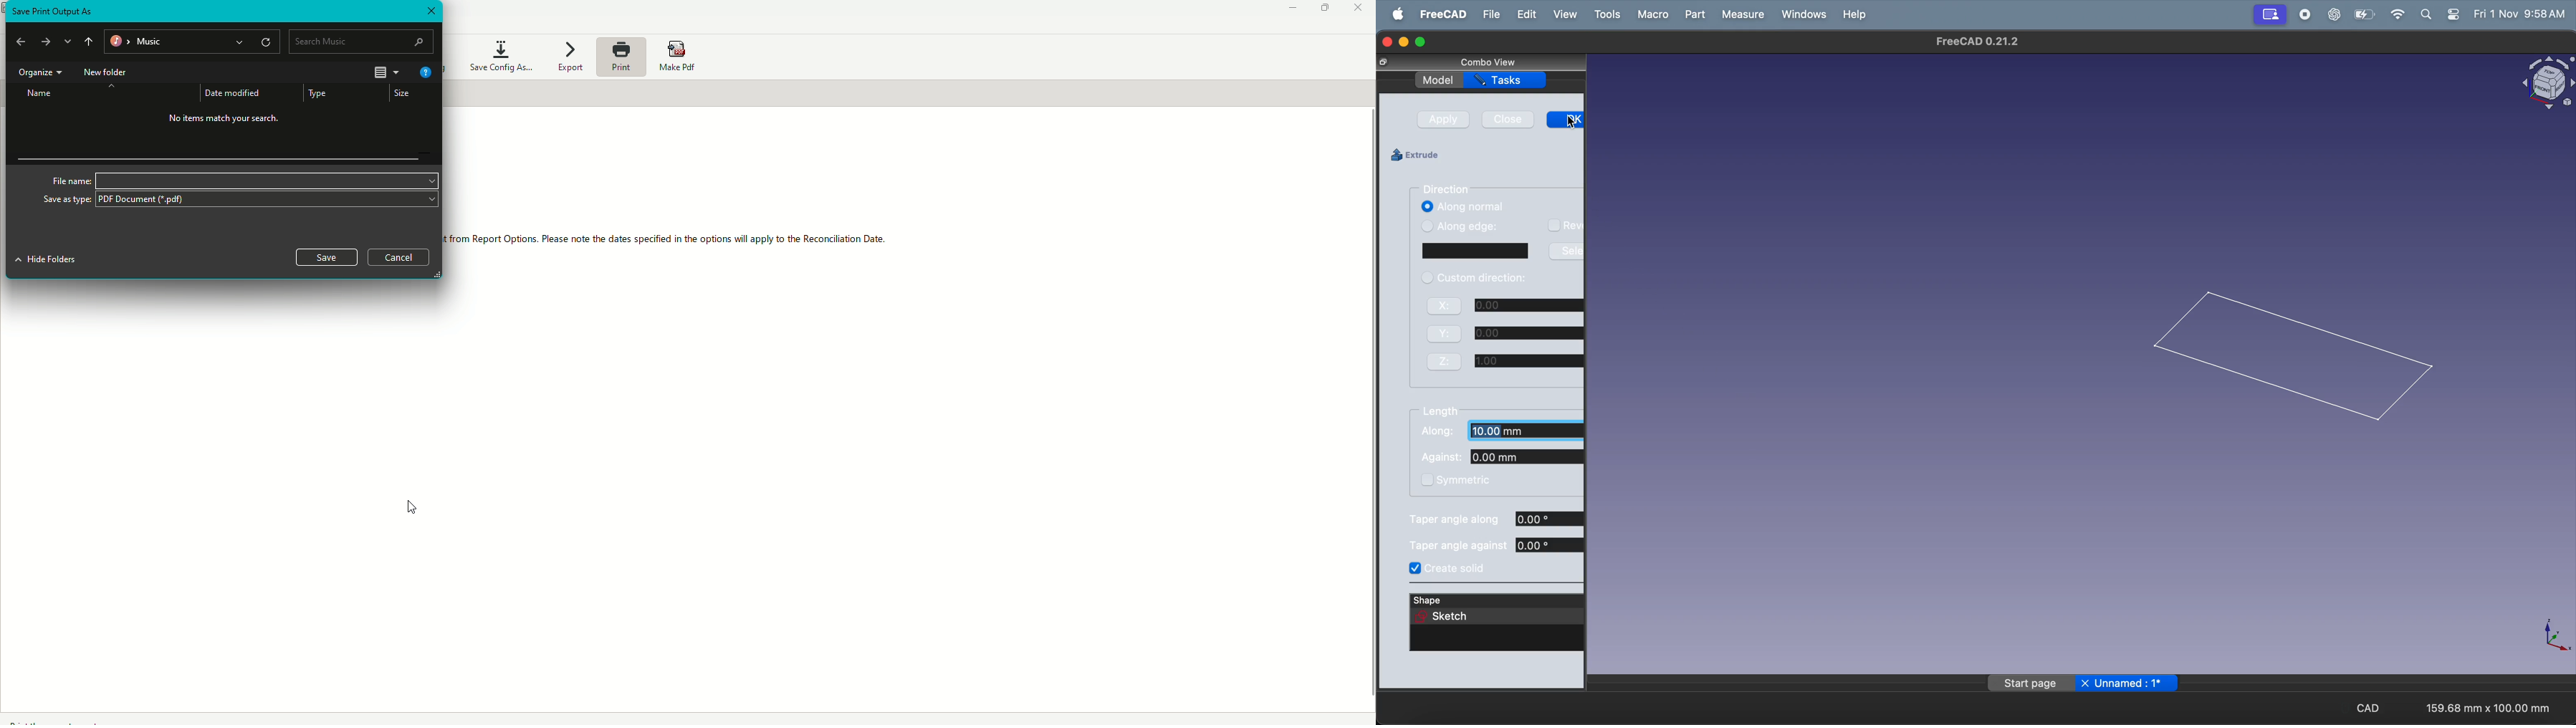  Describe the element at coordinates (1569, 122) in the screenshot. I see `Cursor` at that location.